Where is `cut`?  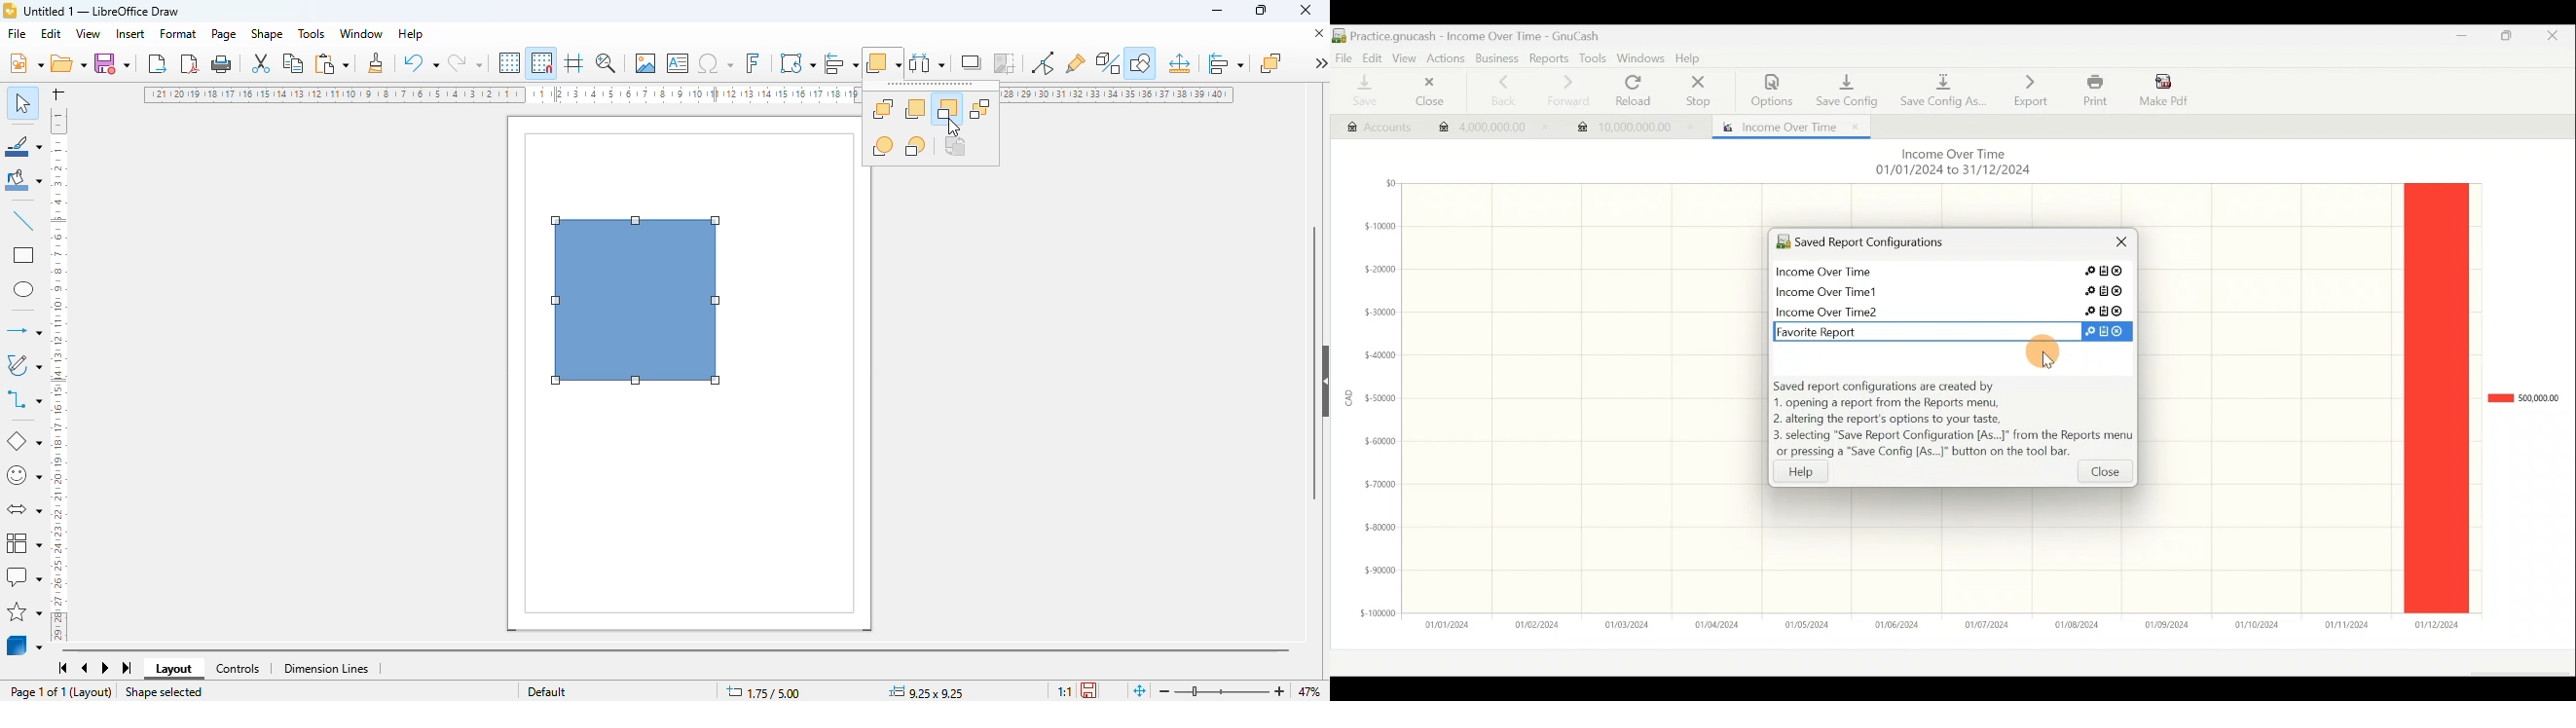
cut is located at coordinates (262, 63).